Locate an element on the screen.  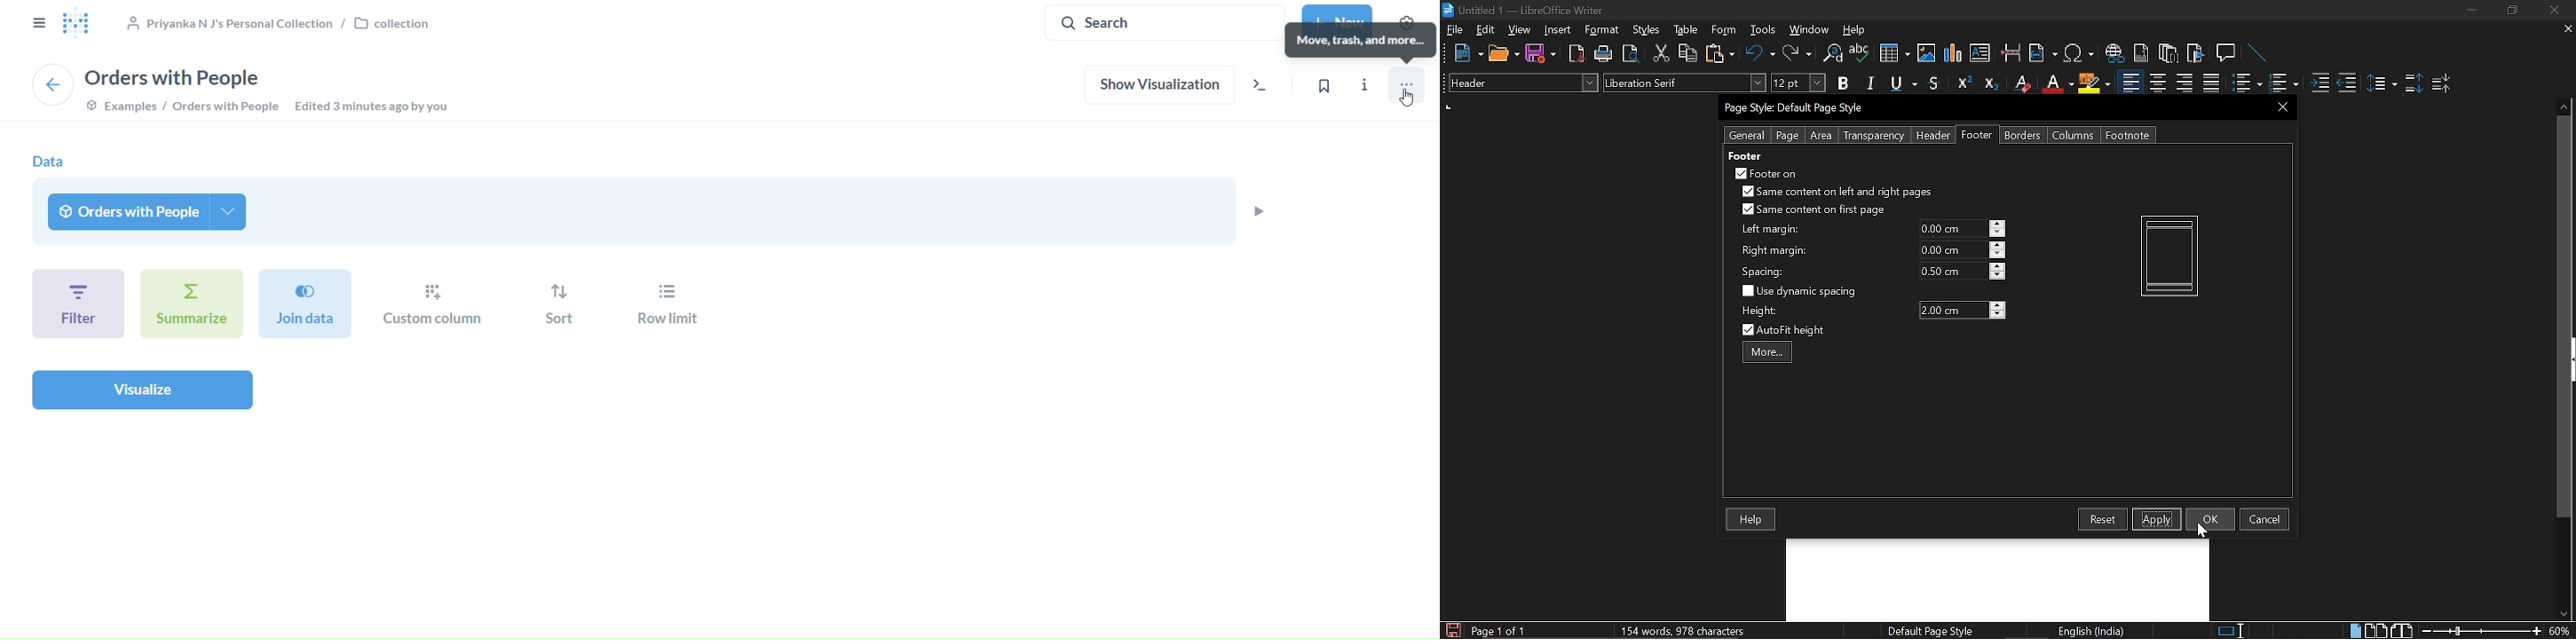
Increase height hey Cortana is located at coordinates (1997, 304).